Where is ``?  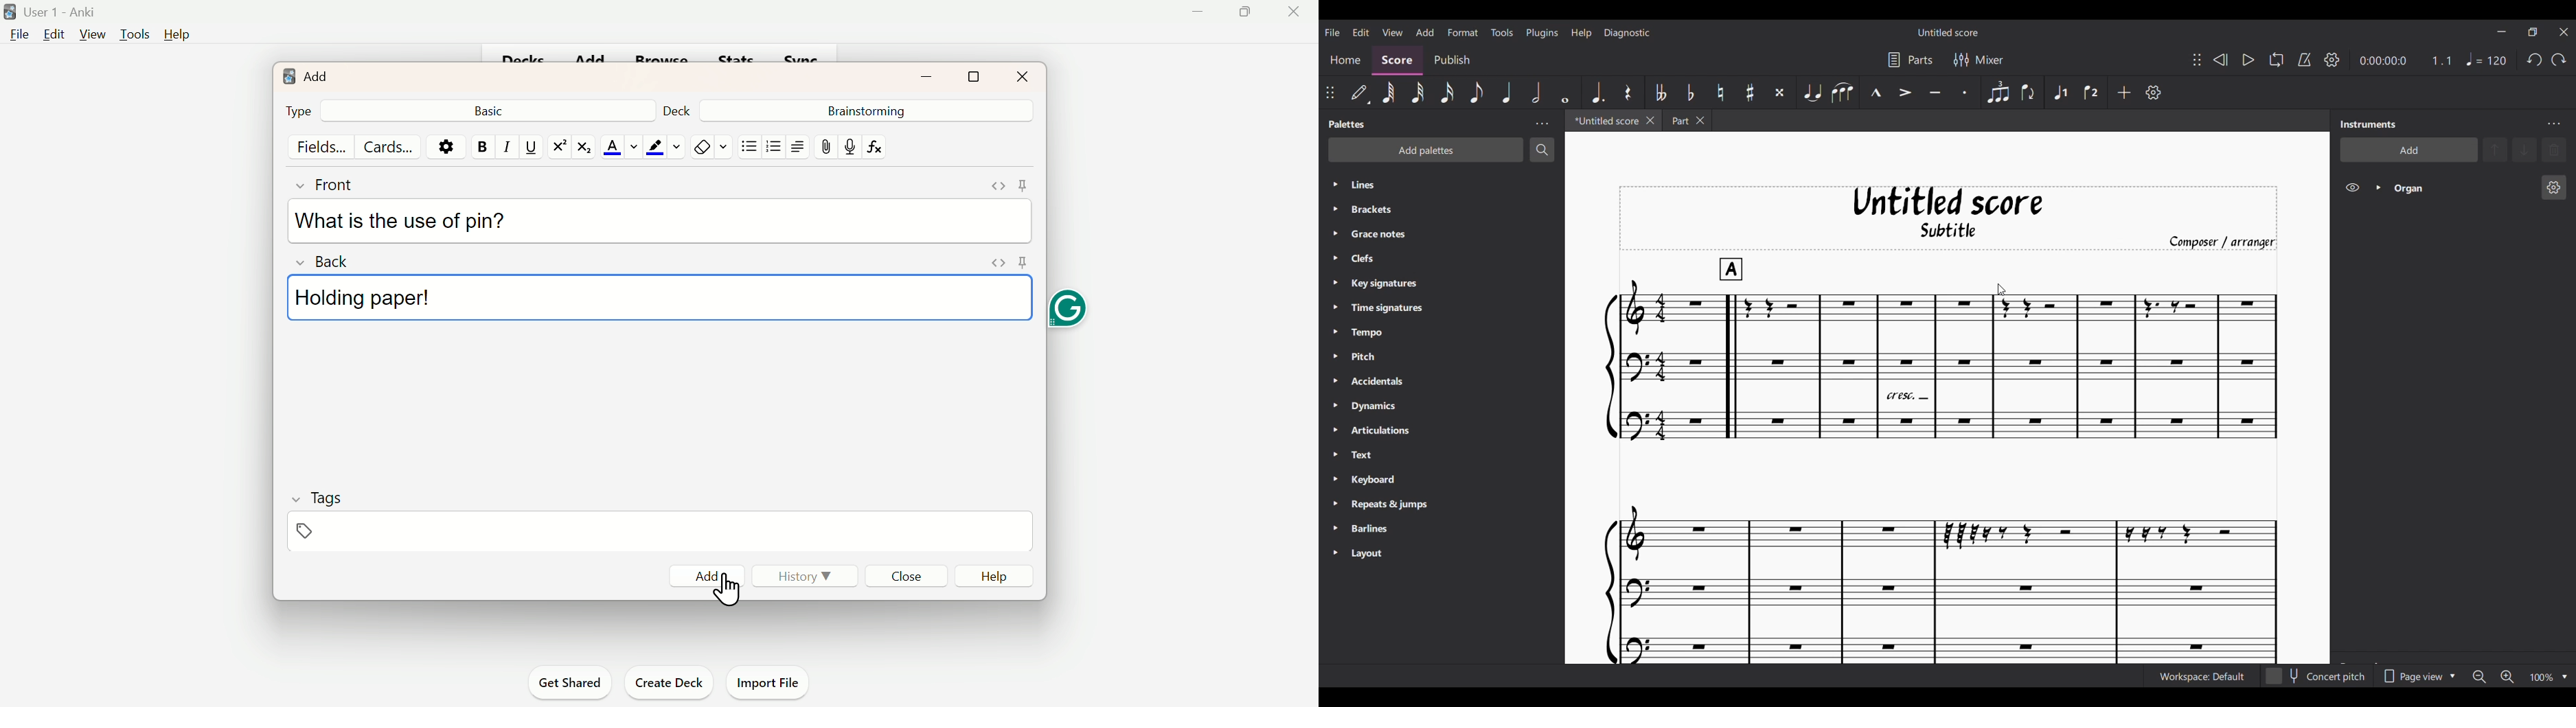  is located at coordinates (491, 110).